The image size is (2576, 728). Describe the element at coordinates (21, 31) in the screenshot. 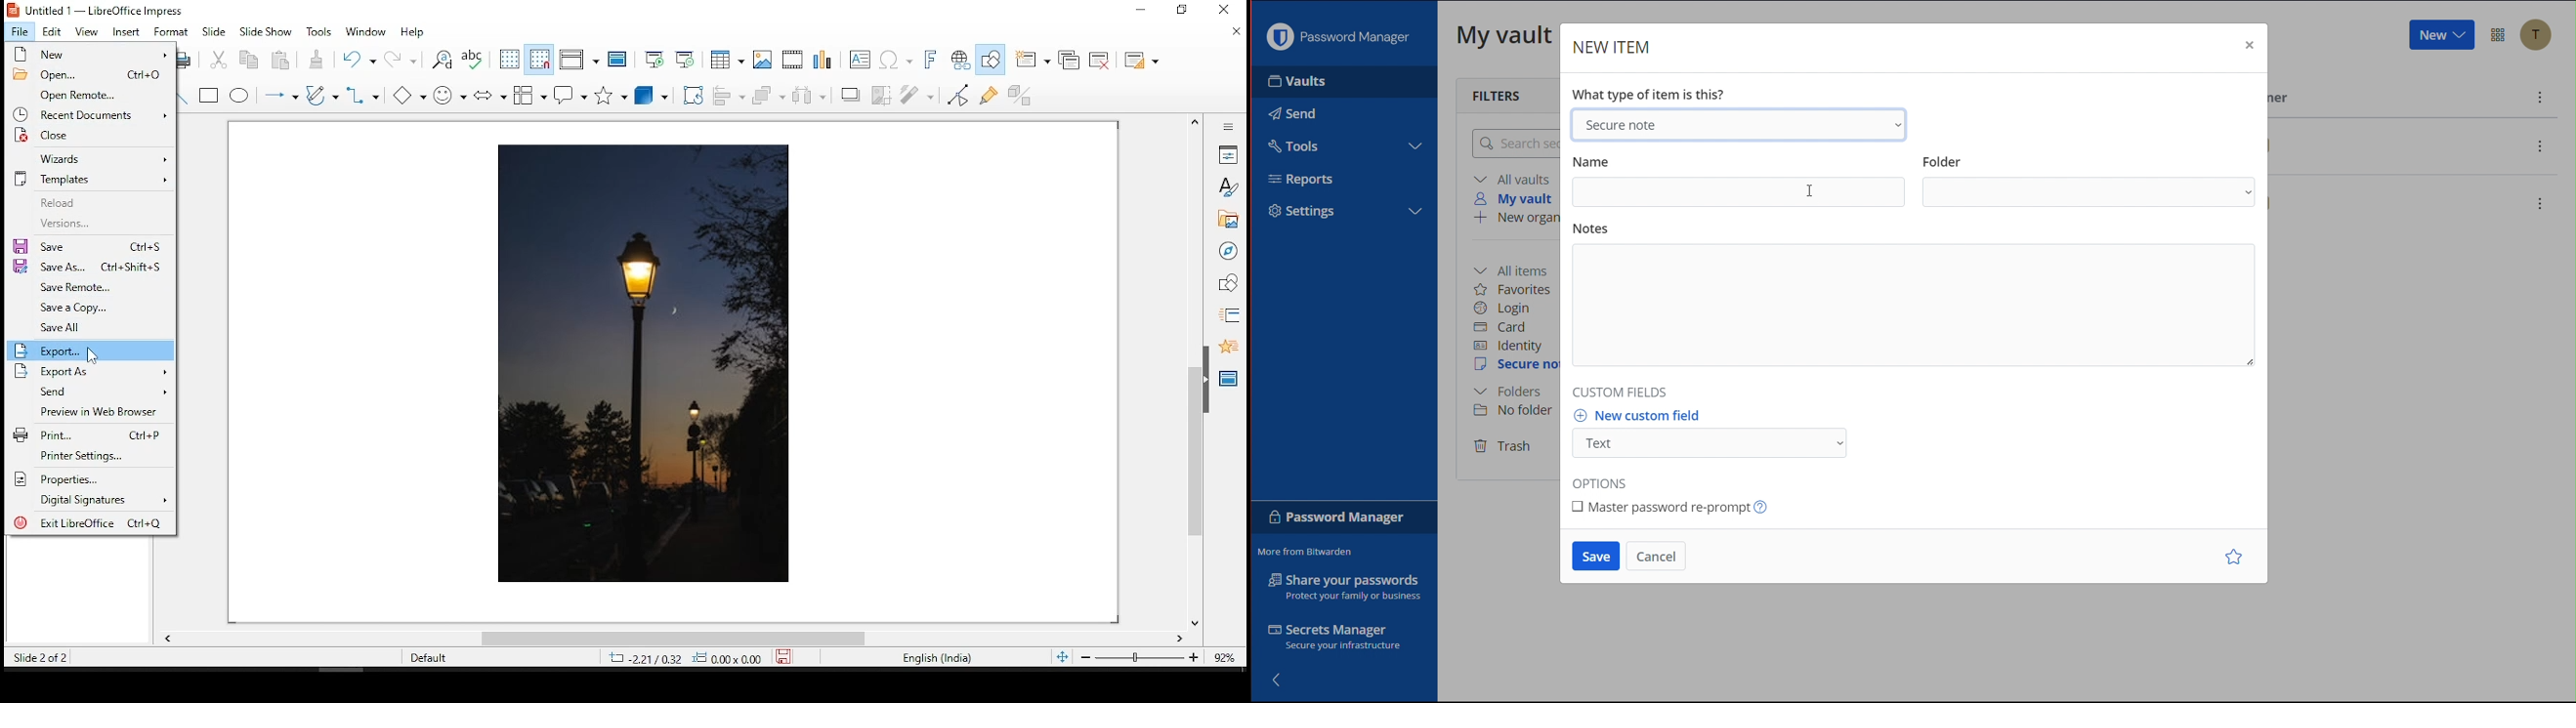

I see `file` at that location.